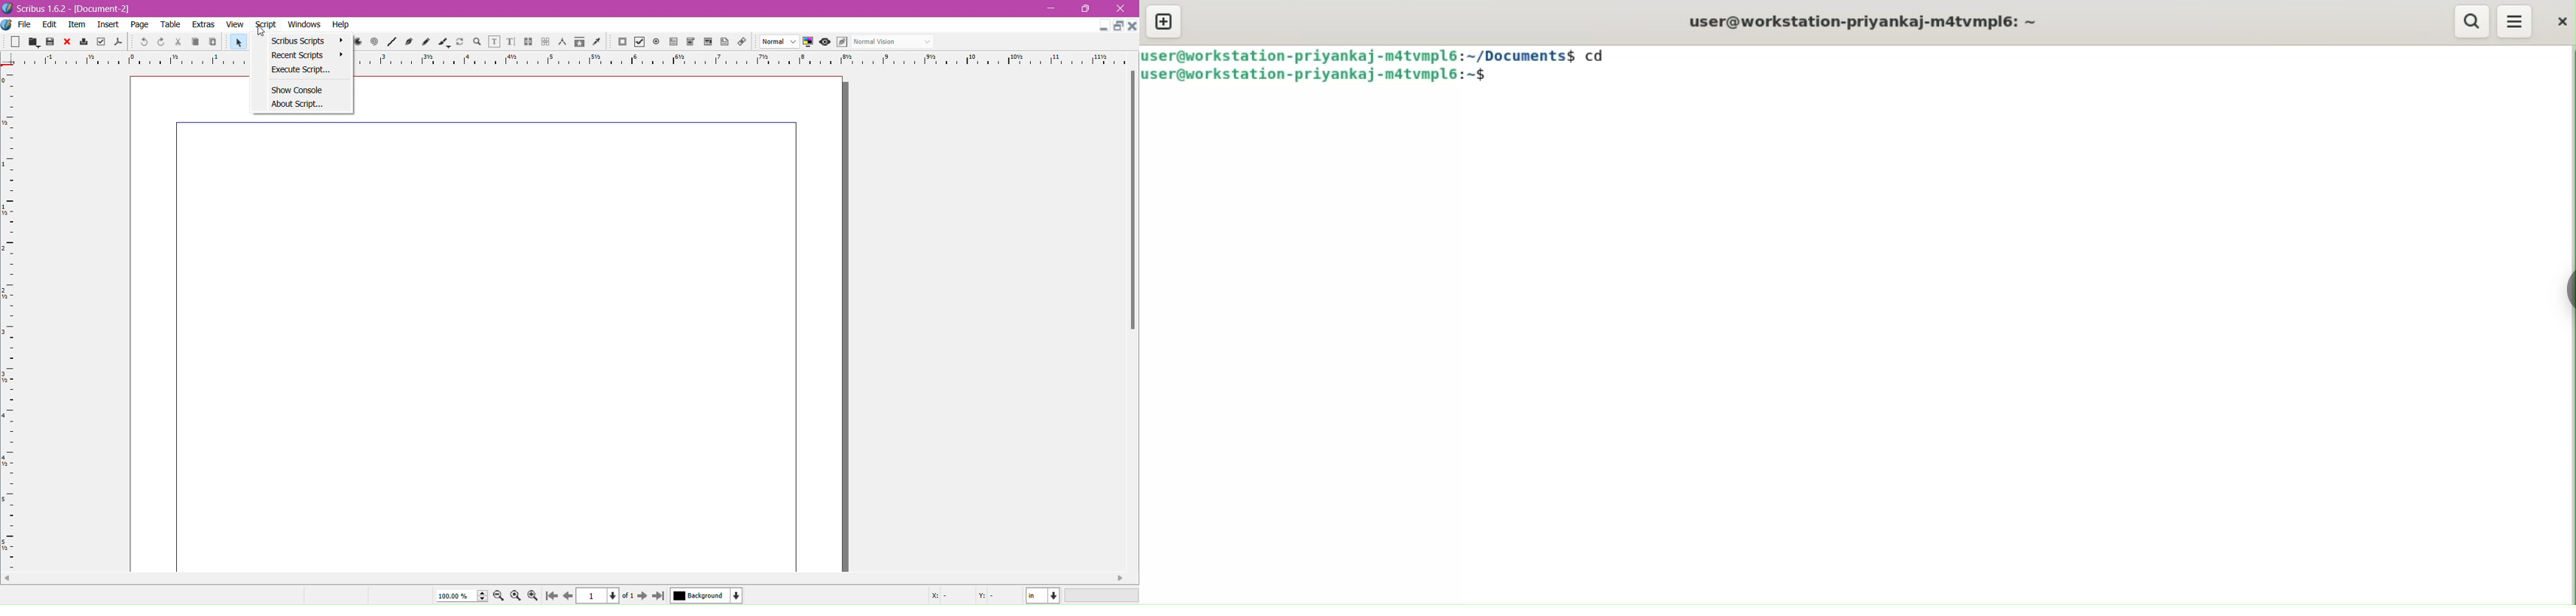 The image size is (2576, 616). I want to click on New, so click(14, 43).